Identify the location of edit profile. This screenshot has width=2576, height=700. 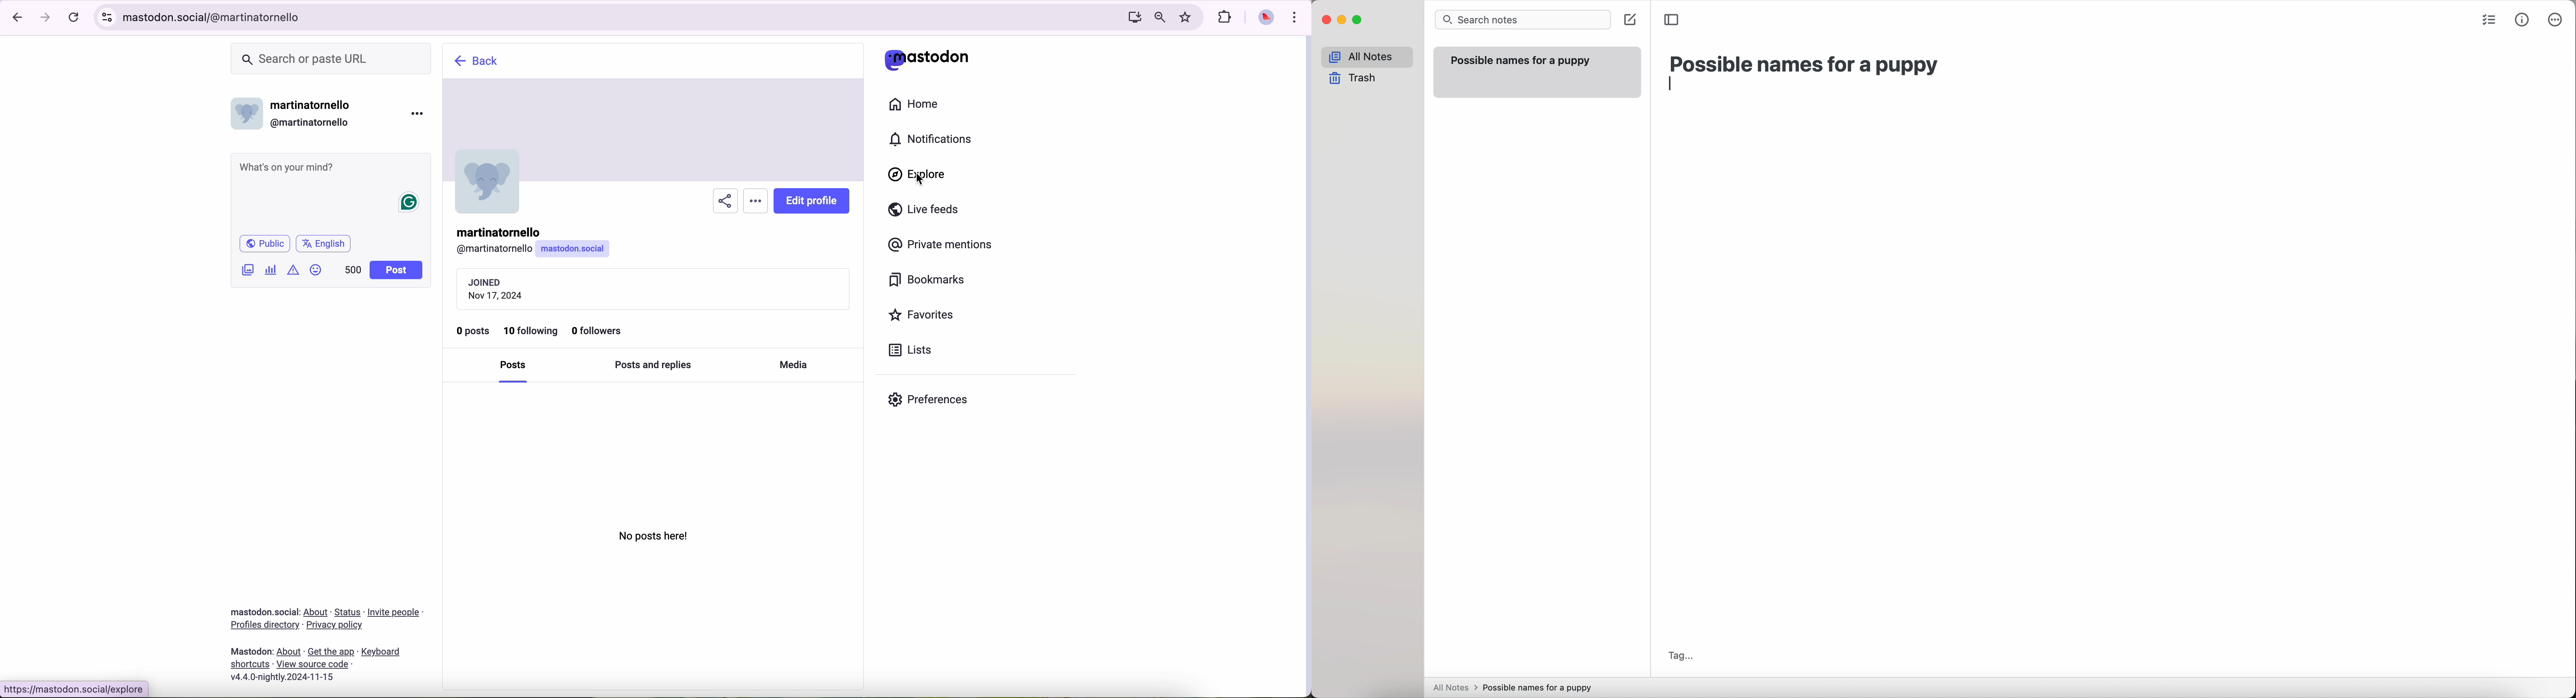
(812, 200).